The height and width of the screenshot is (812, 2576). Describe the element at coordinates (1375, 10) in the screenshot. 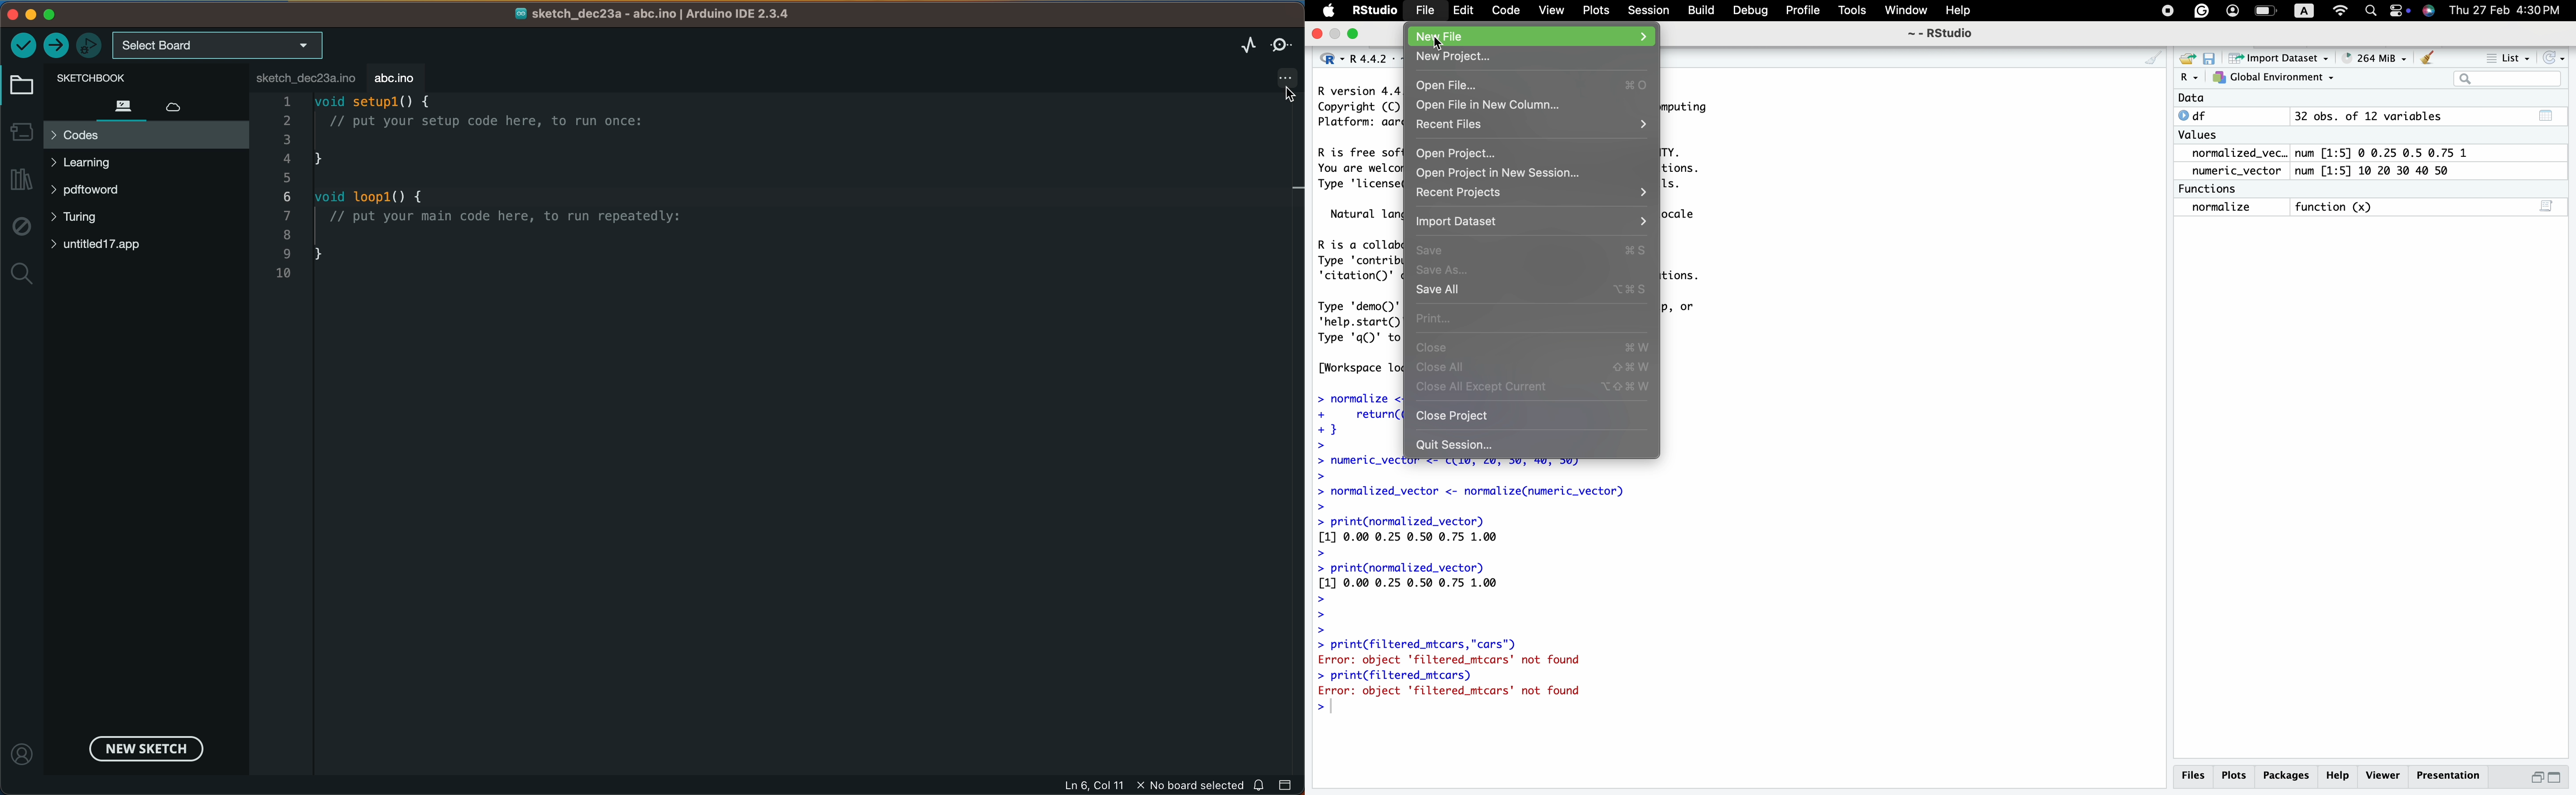

I see `RStudio` at that location.